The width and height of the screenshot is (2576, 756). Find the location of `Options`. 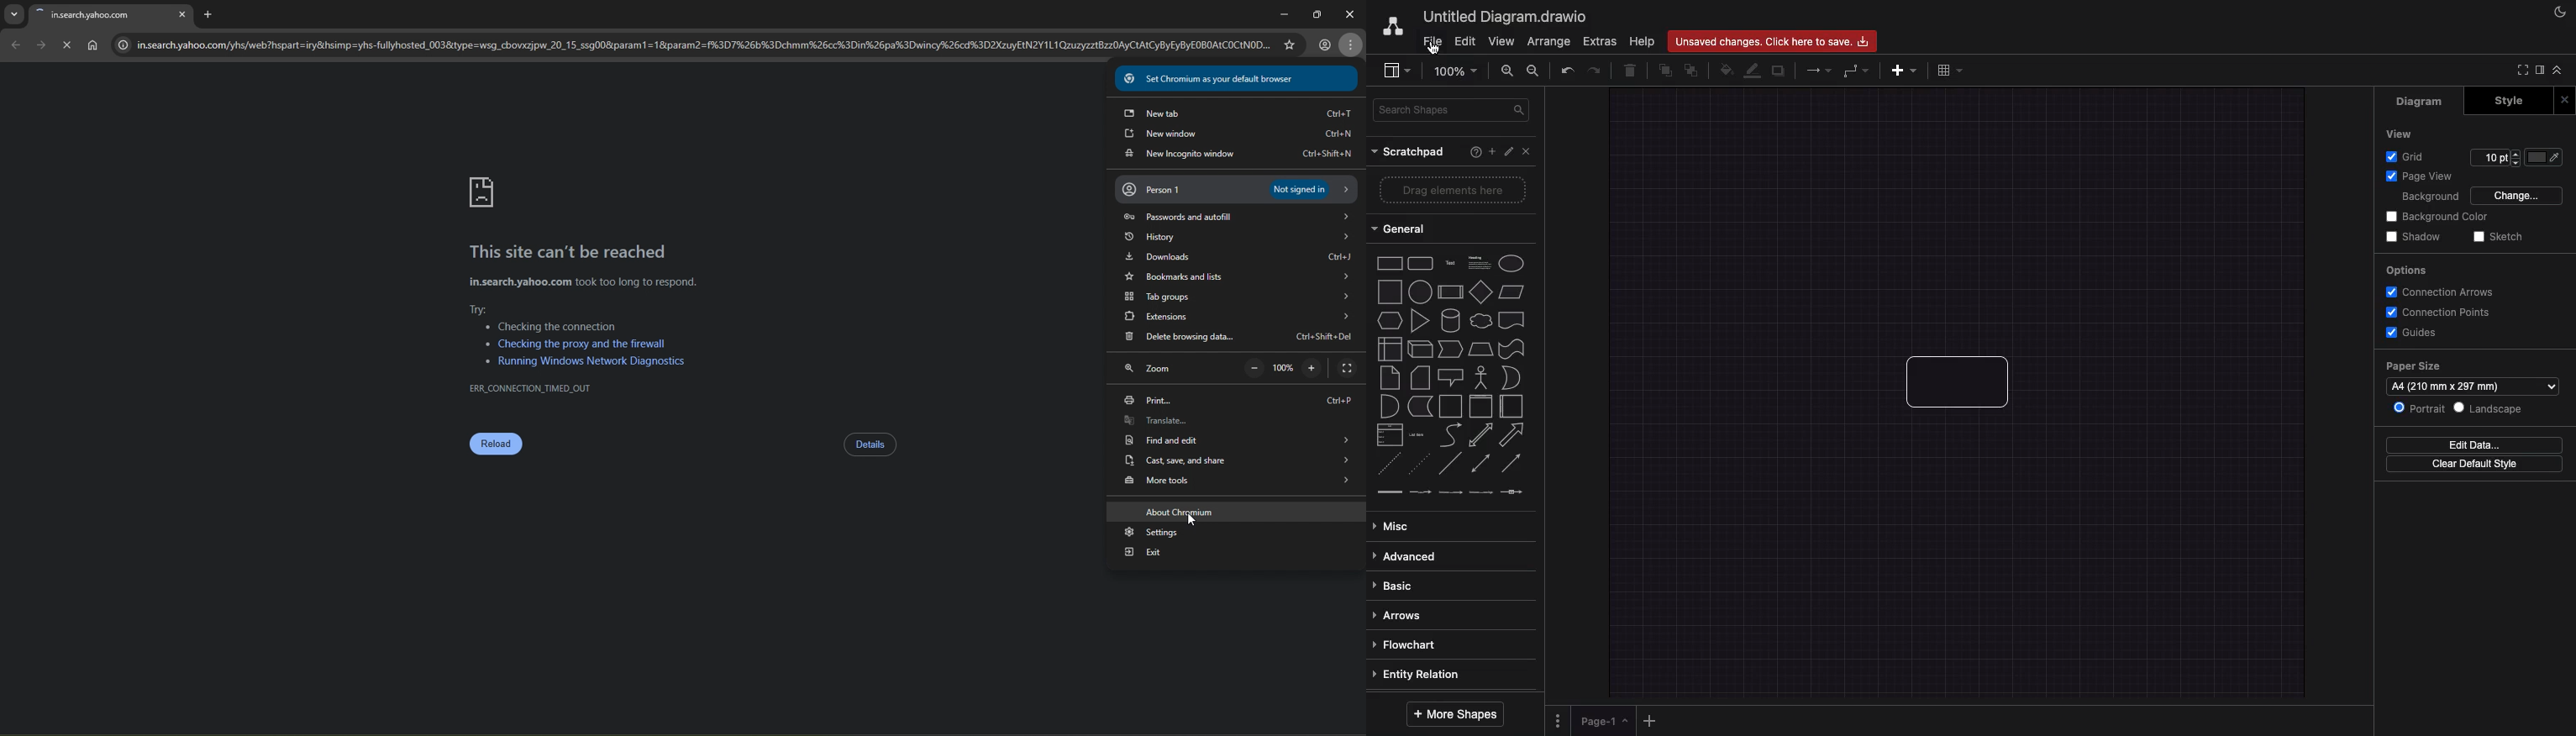

Options is located at coordinates (1559, 721).